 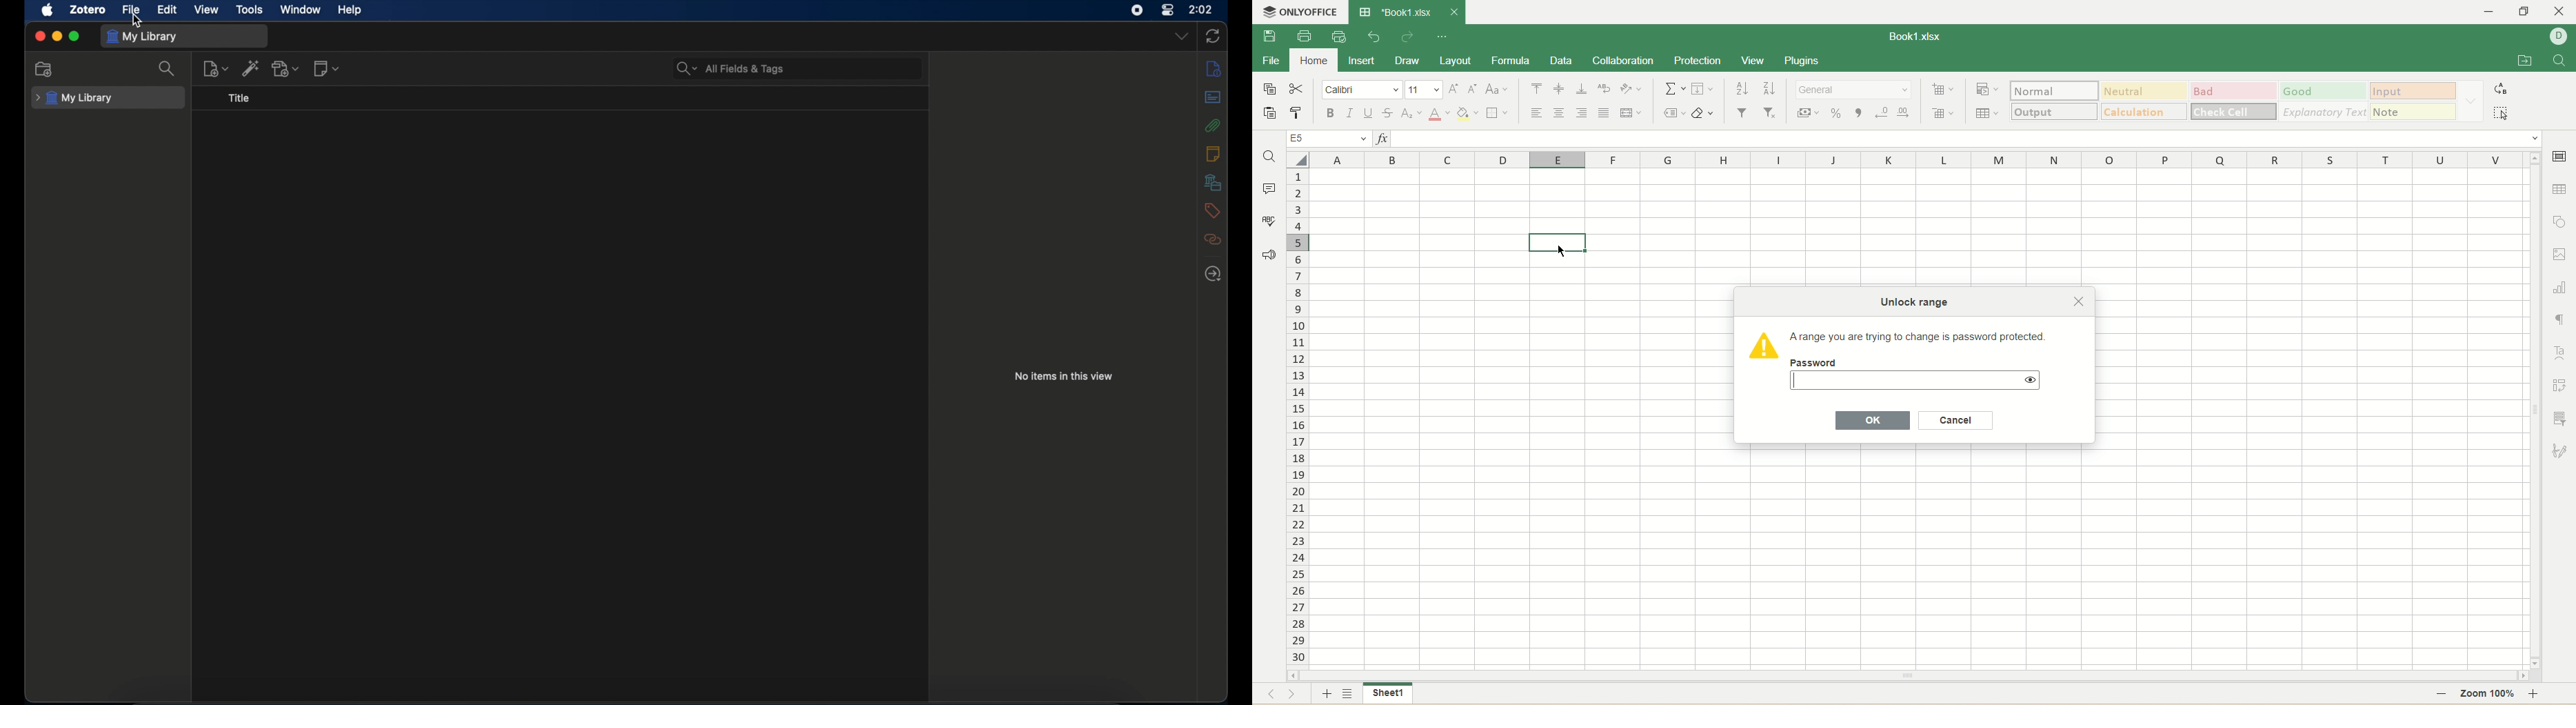 What do you see at coordinates (731, 69) in the screenshot?
I see `search` at bounding box center [731, 69].